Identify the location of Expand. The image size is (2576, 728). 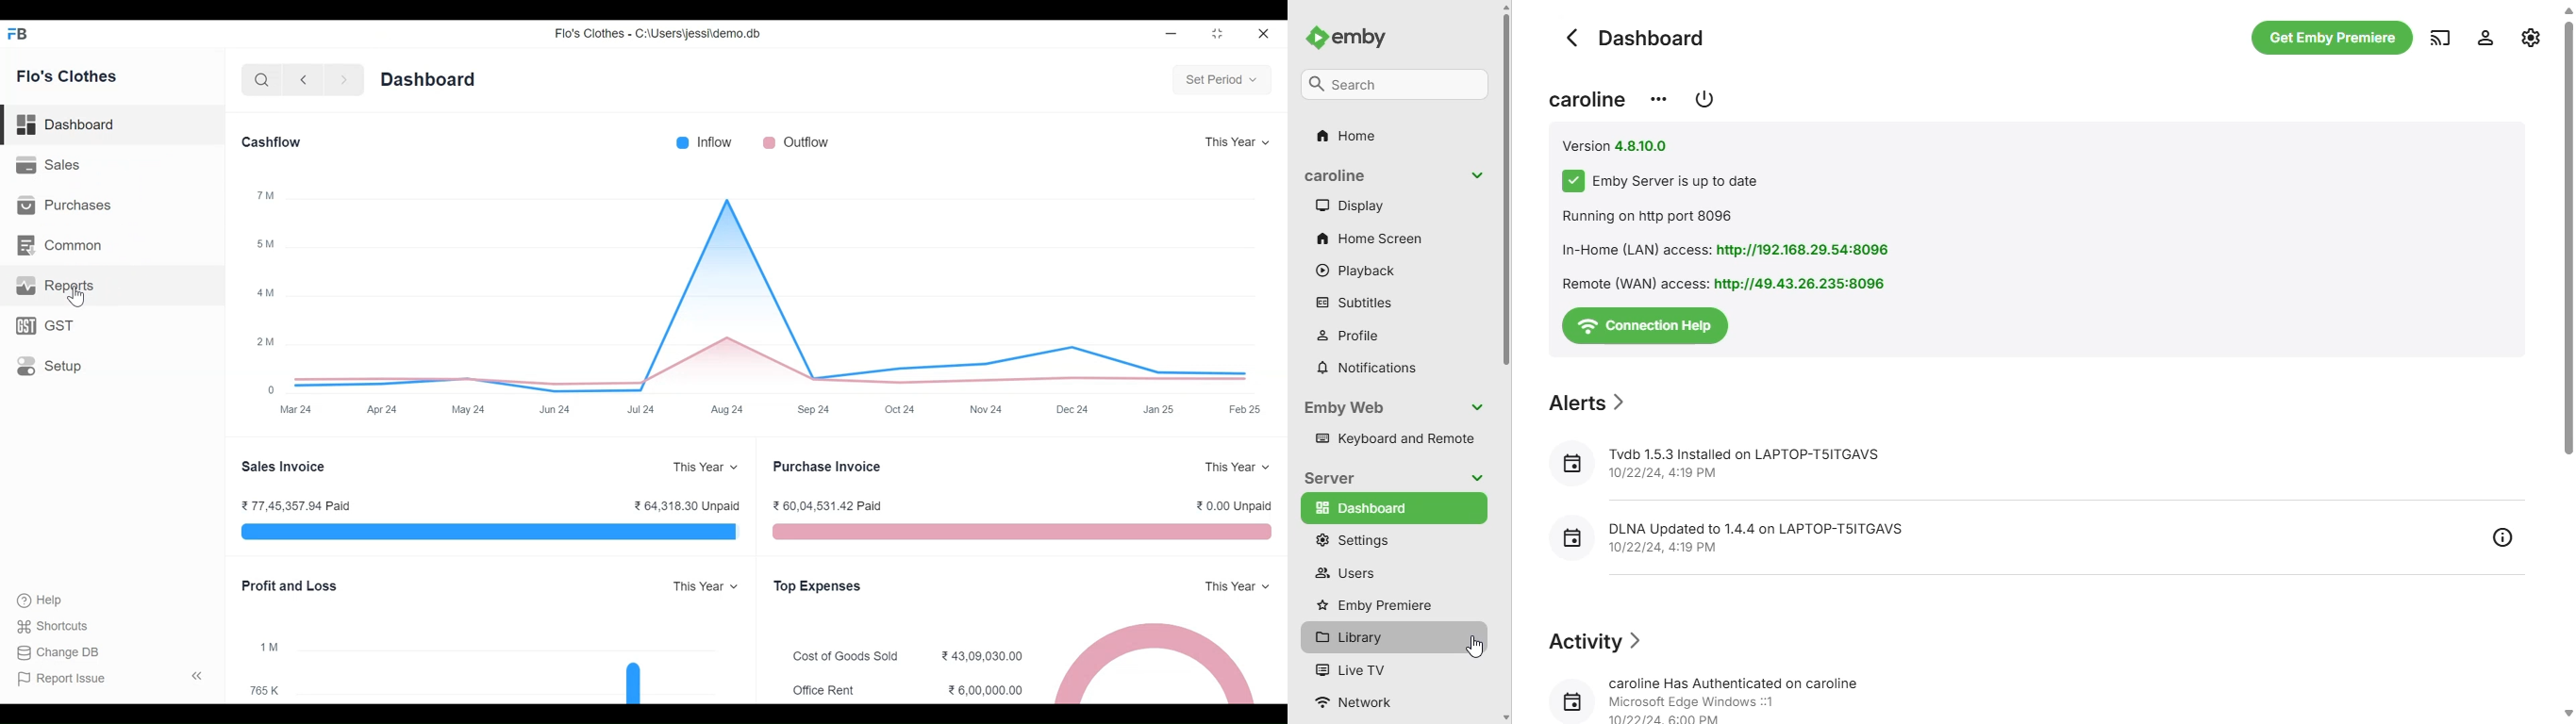
(1264, 467).